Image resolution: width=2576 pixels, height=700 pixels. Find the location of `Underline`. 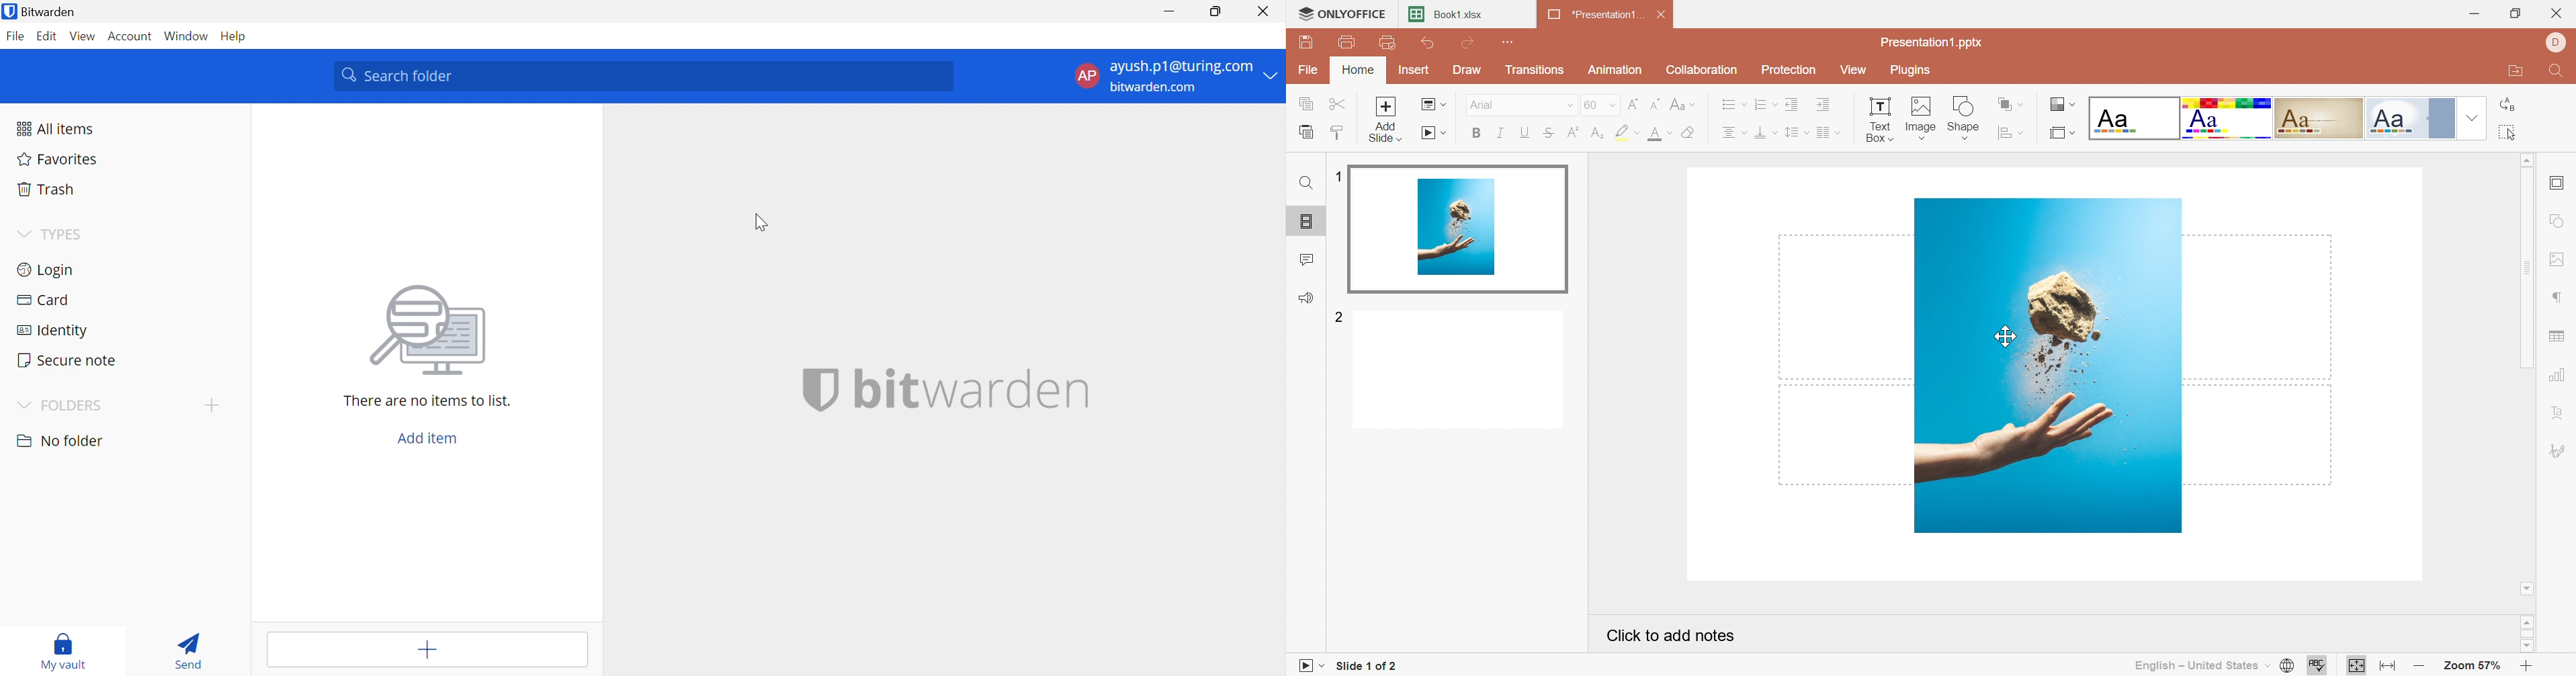

Underline is located at coordinates (1525, 132).